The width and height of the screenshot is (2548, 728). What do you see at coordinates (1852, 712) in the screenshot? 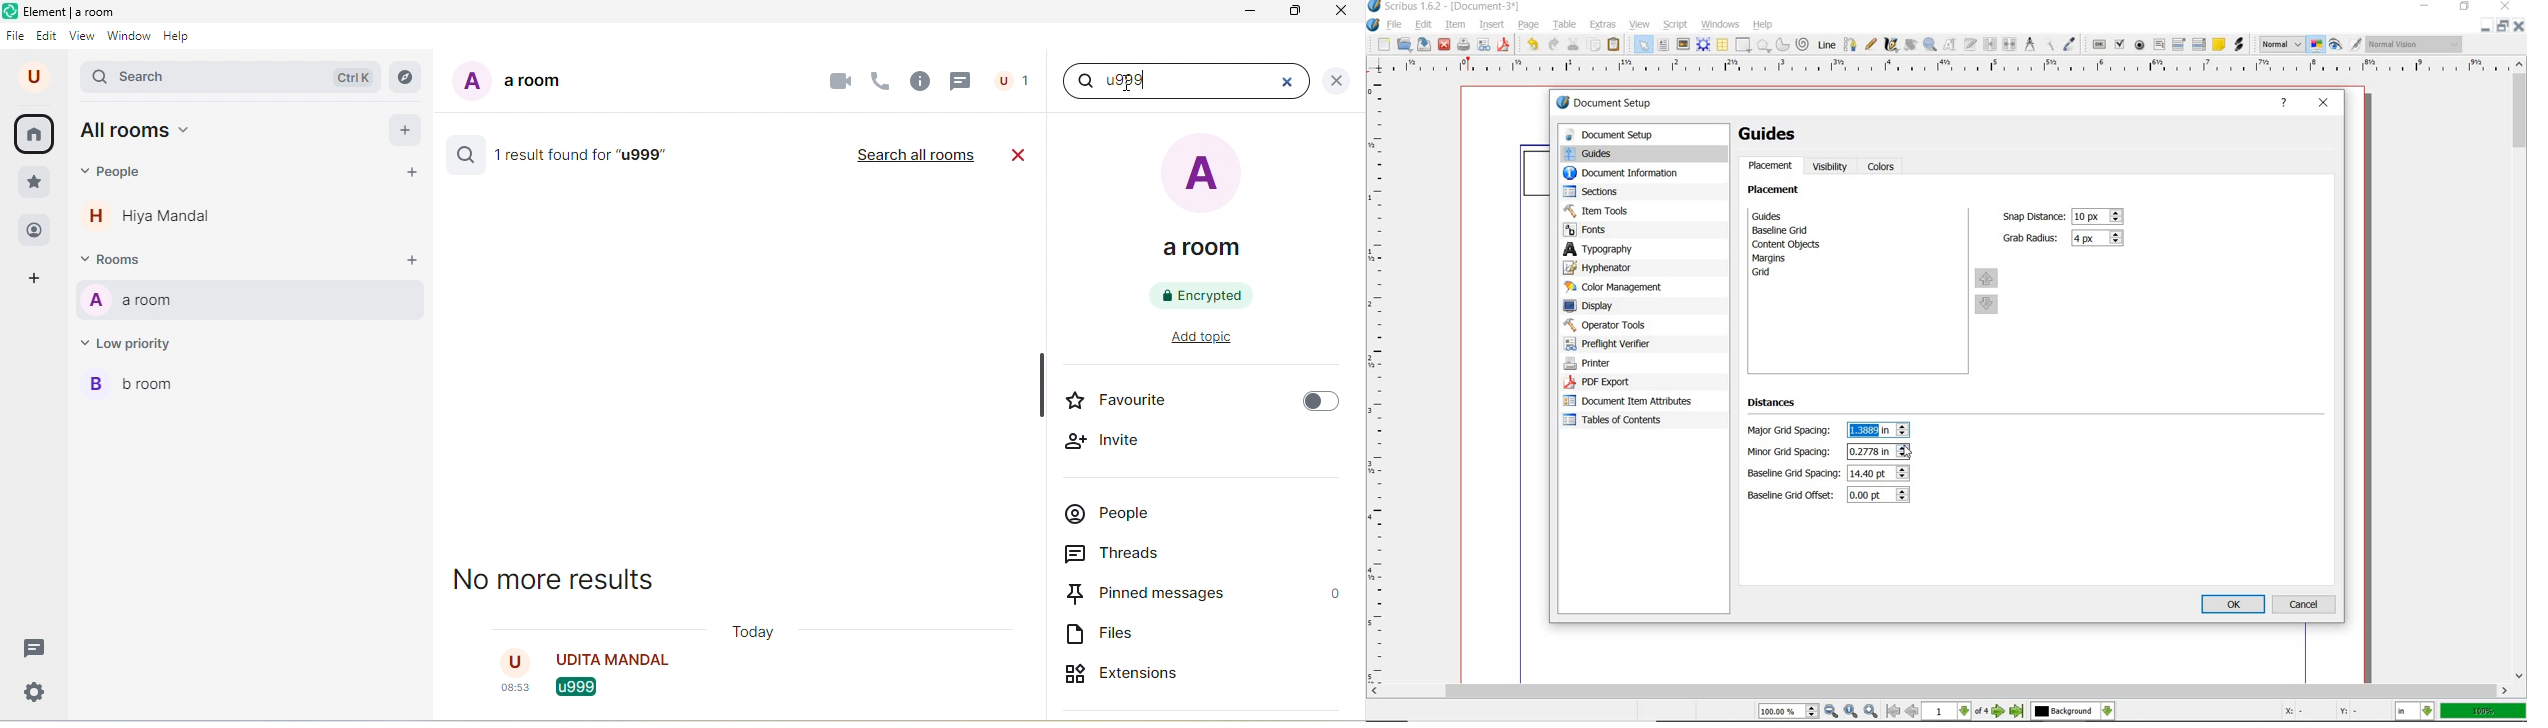
I see `zoom to 100%` at bounding box center [1852, 712].